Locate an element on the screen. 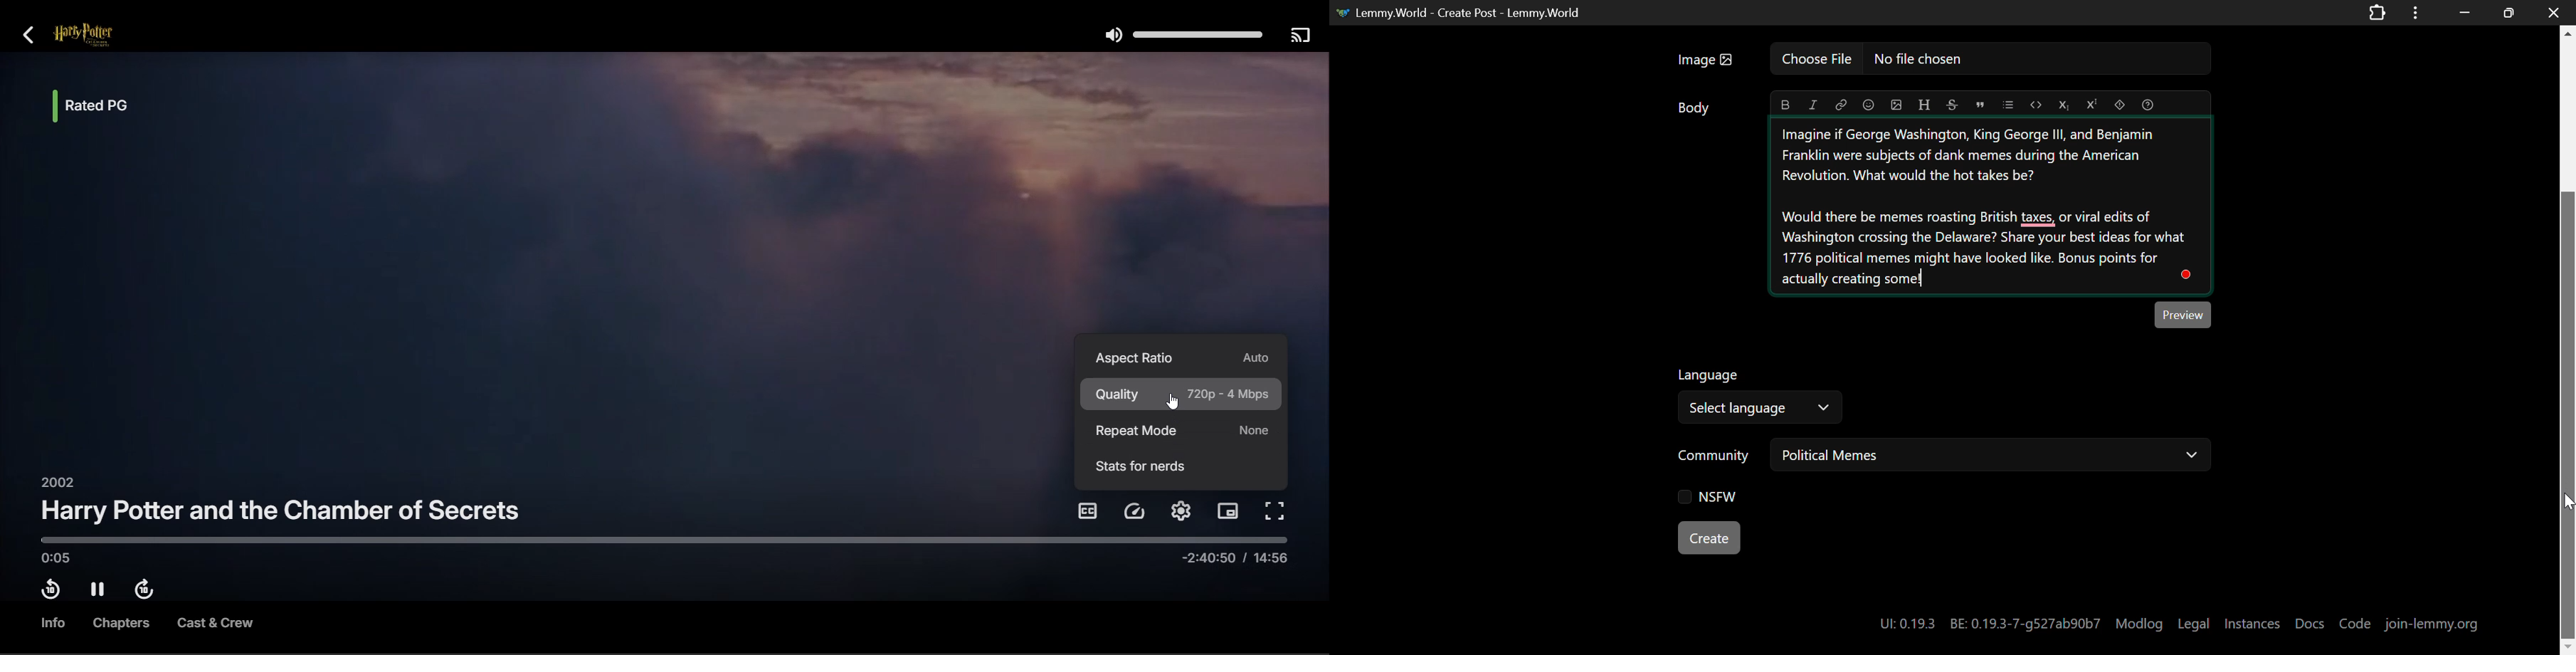  Code is located at coordinates (2037, 104).